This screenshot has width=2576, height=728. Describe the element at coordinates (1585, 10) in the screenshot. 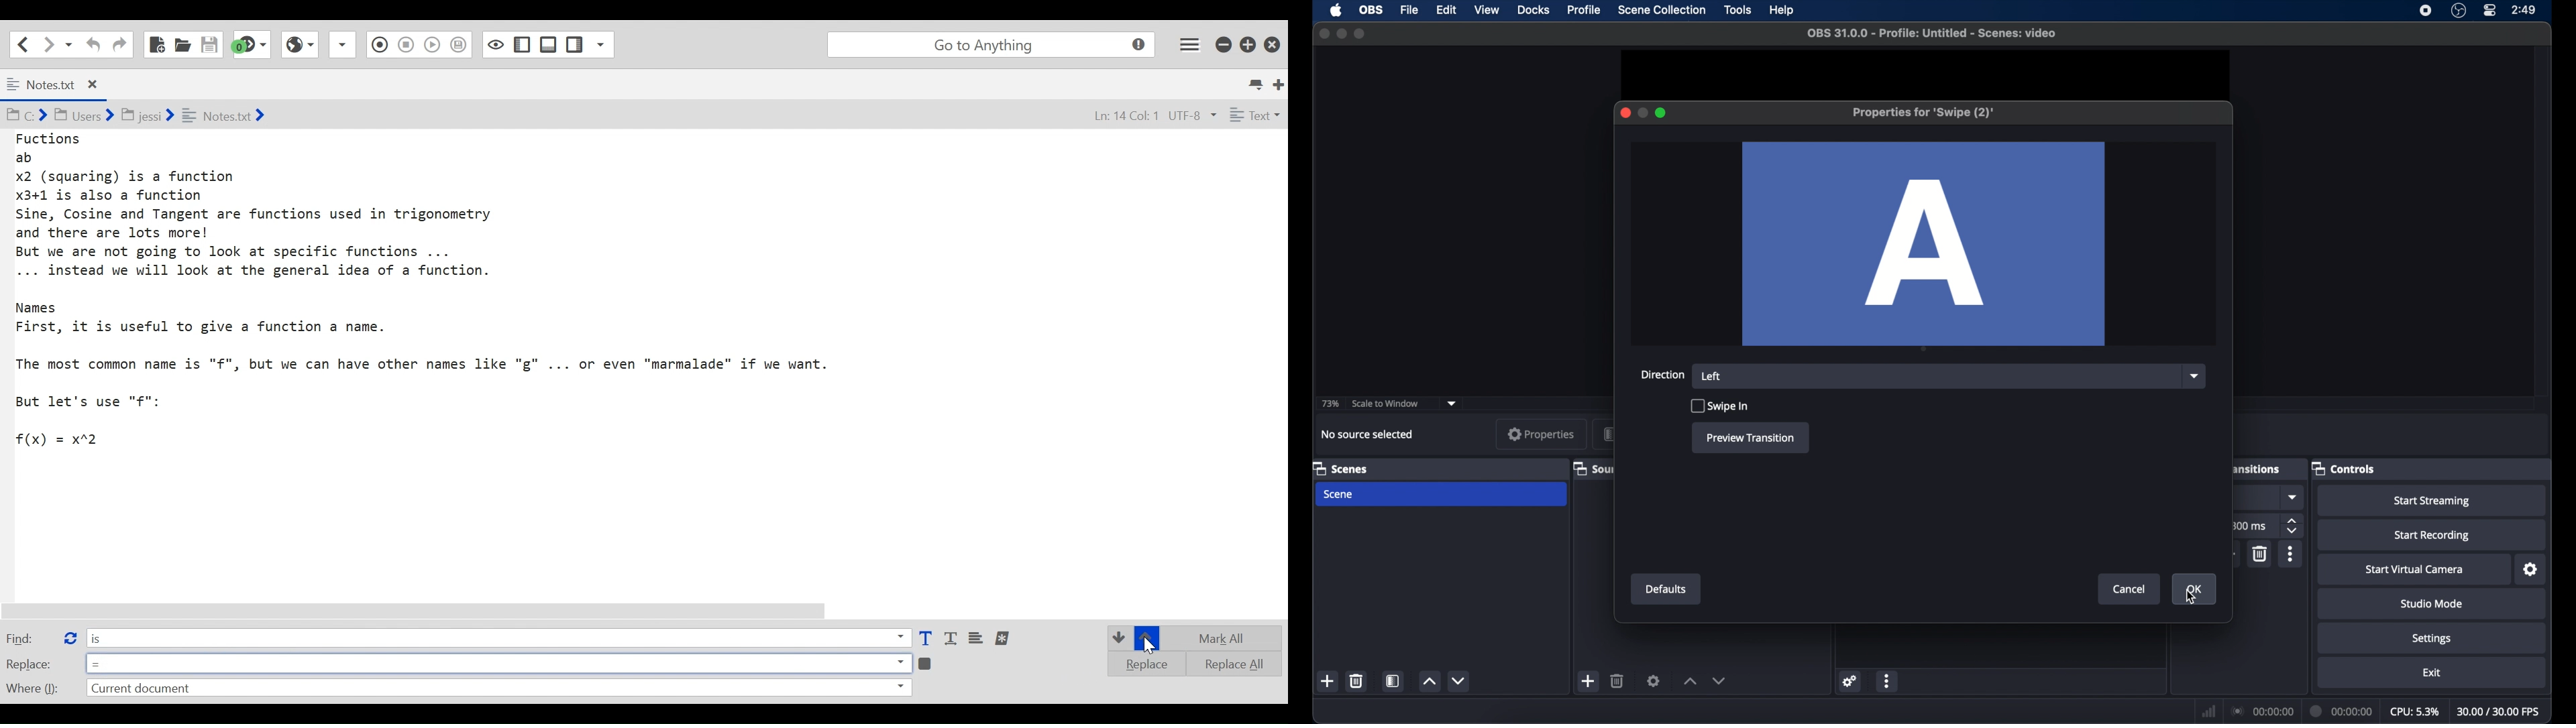

I see `profile` at that location.